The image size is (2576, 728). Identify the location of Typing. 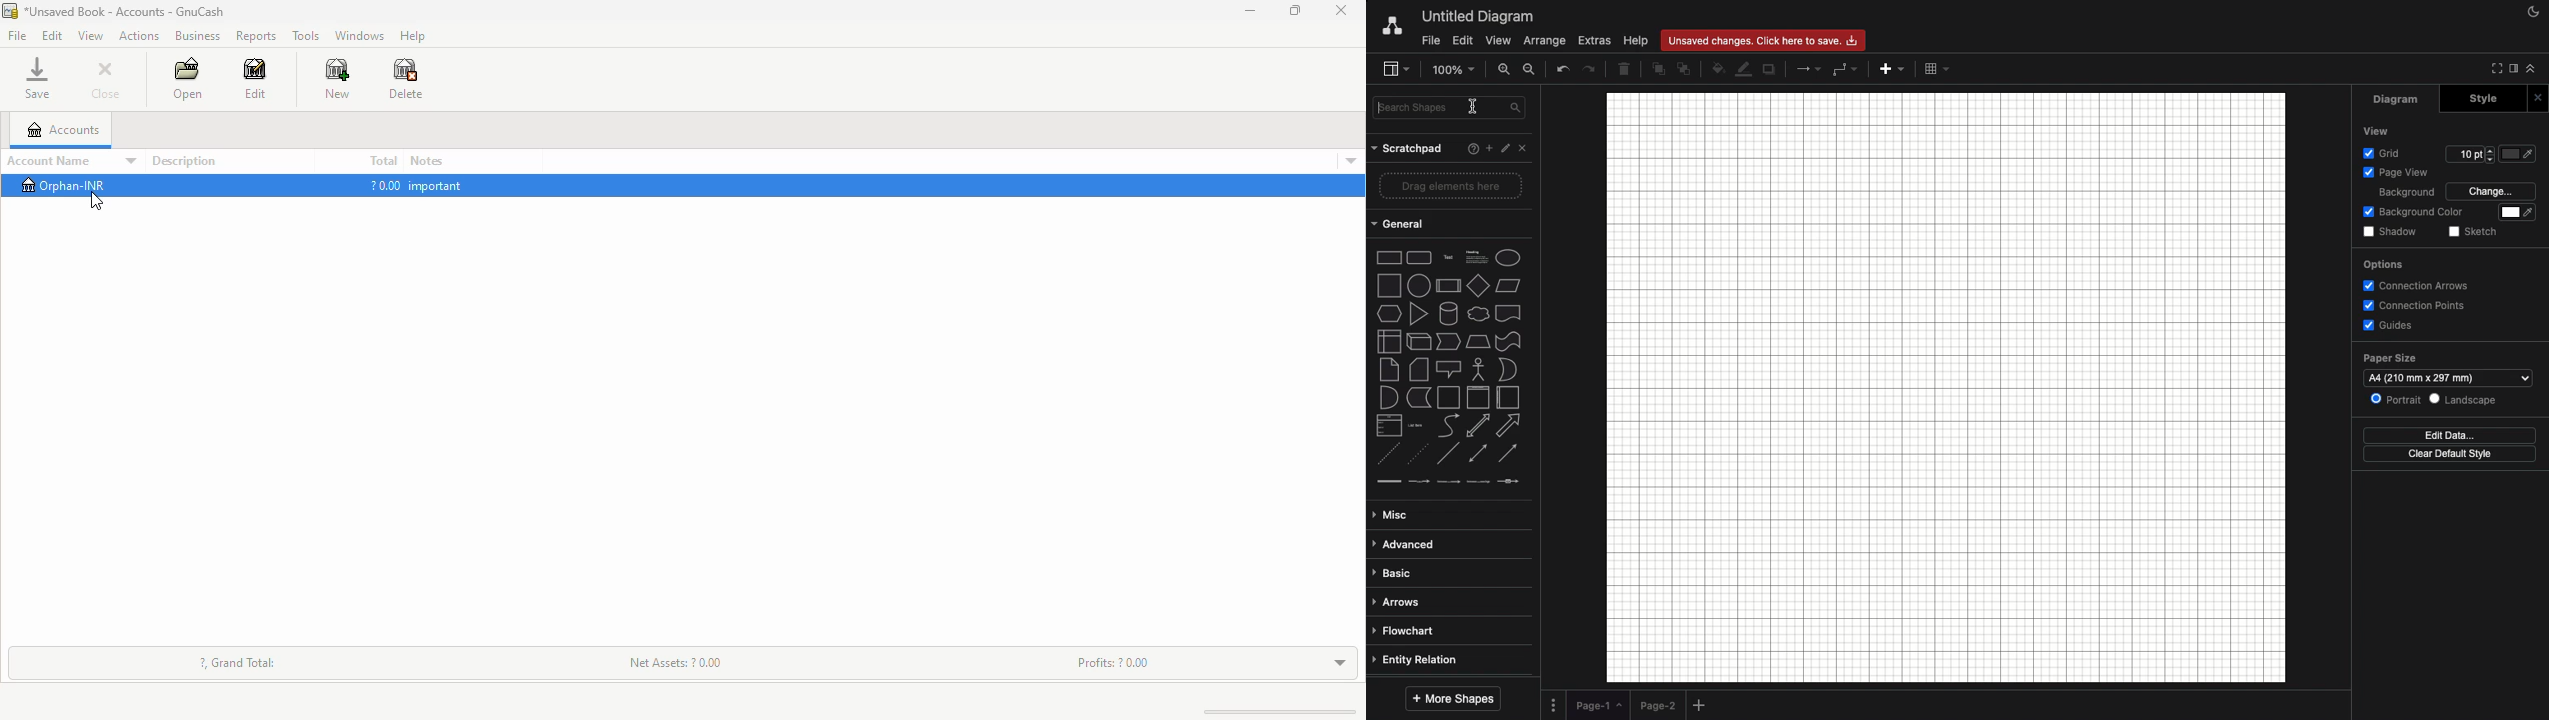
(1451, 111).